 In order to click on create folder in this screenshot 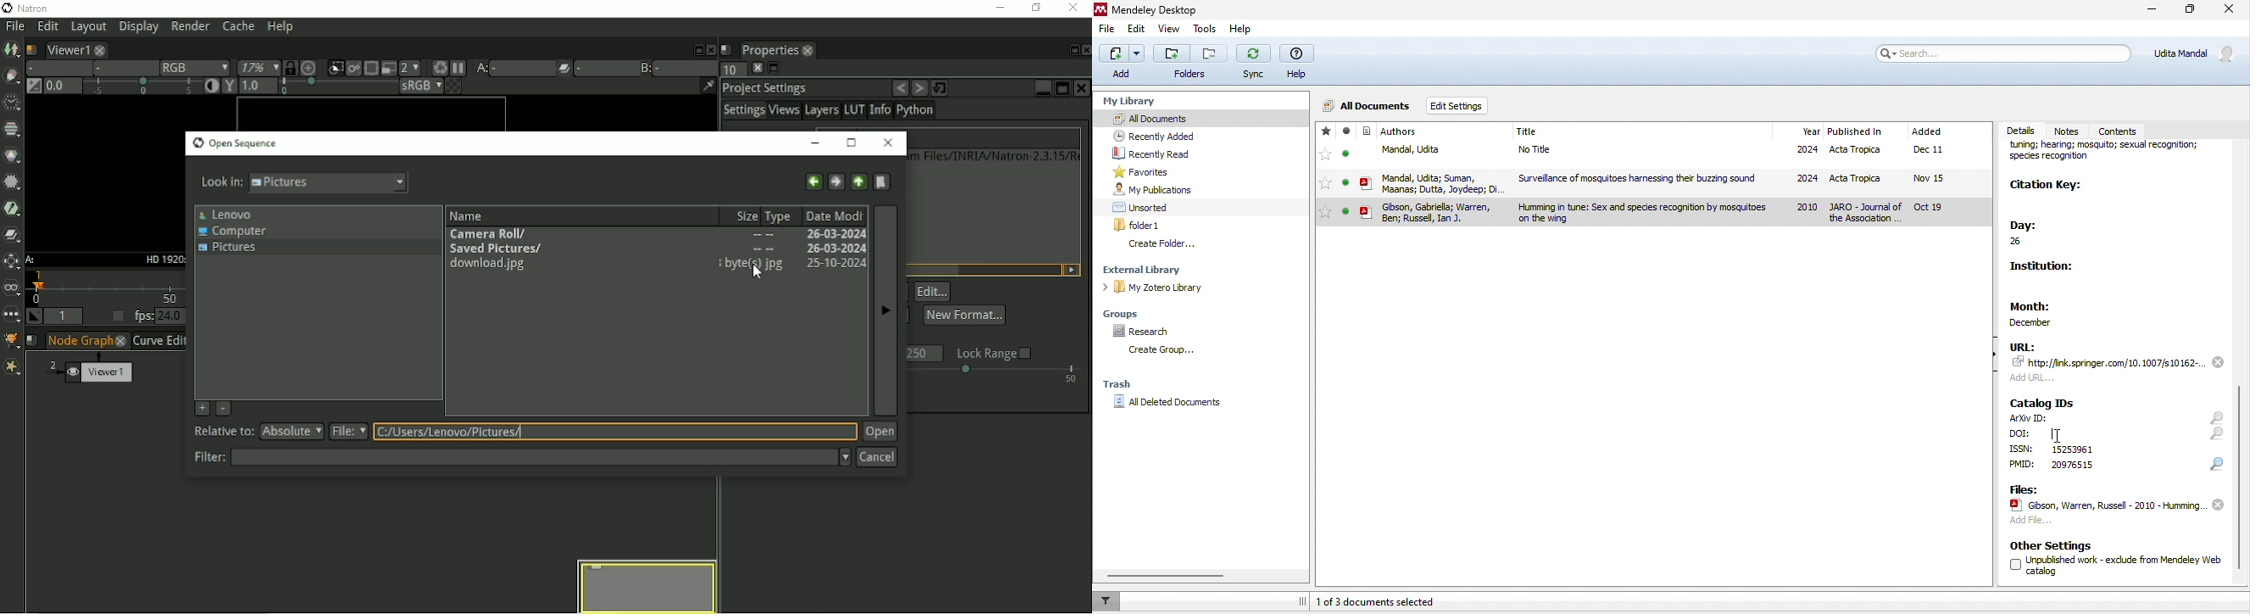, I will do `click(1163, 244)`.